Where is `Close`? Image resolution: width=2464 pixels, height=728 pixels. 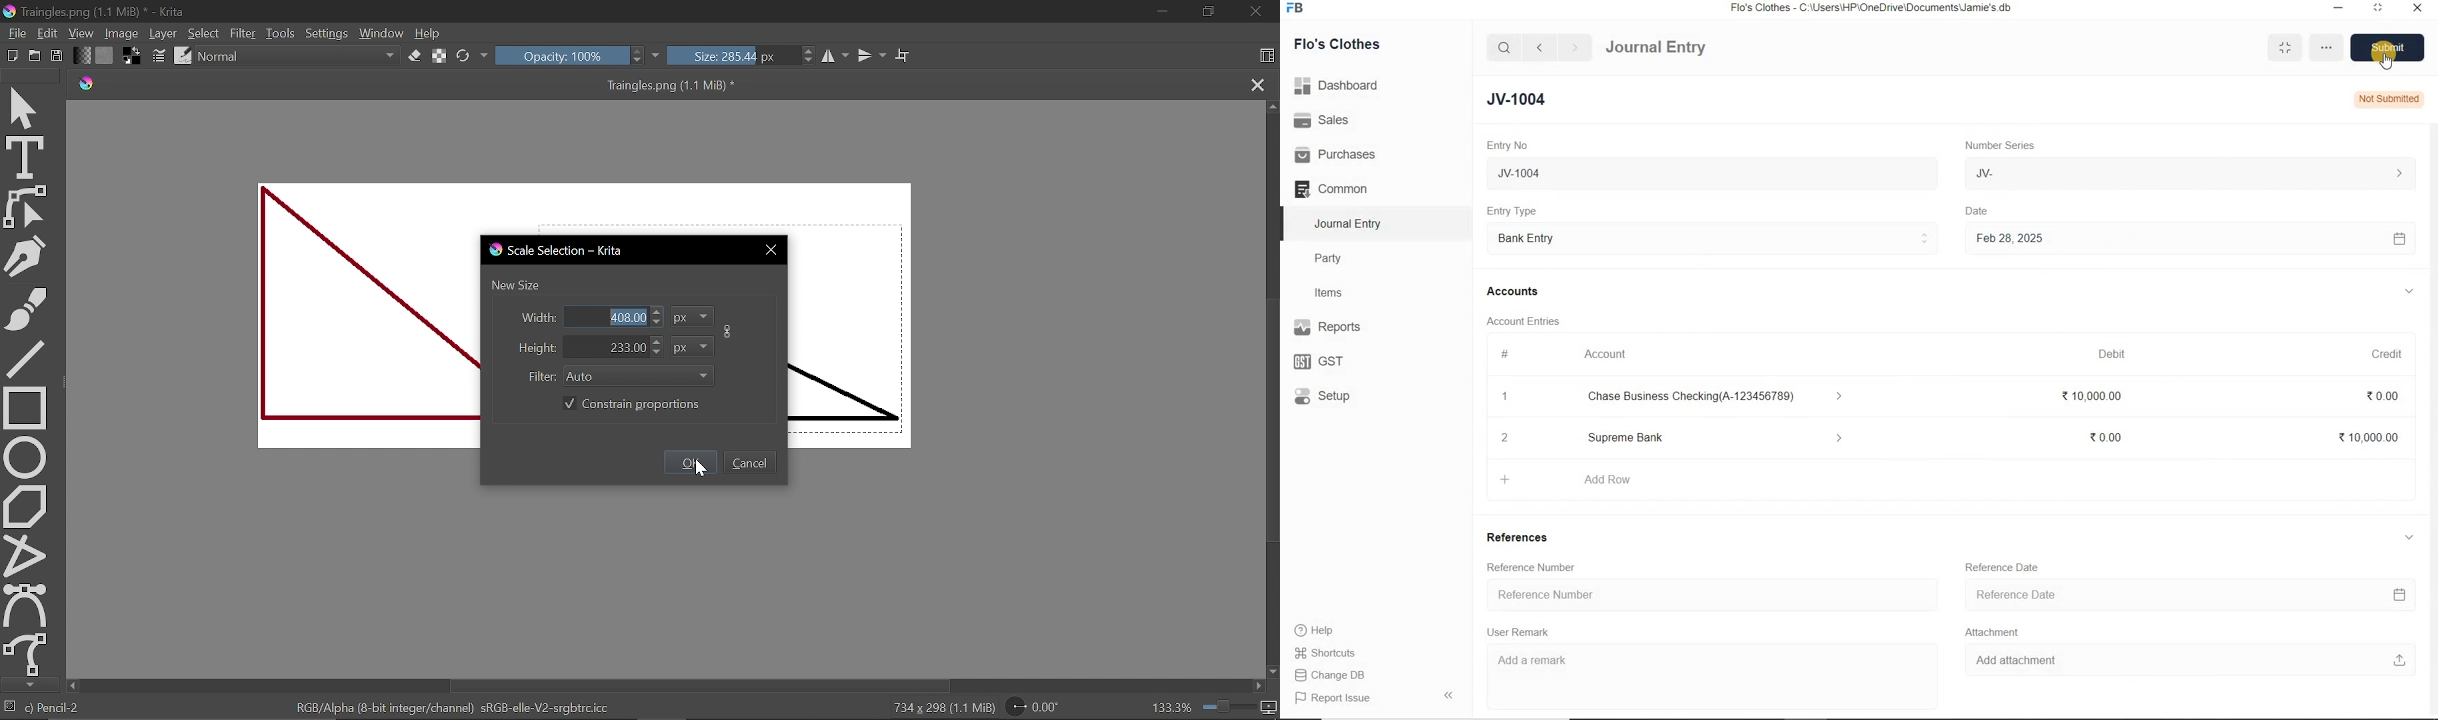 Close is located at coordinates (771, 251).